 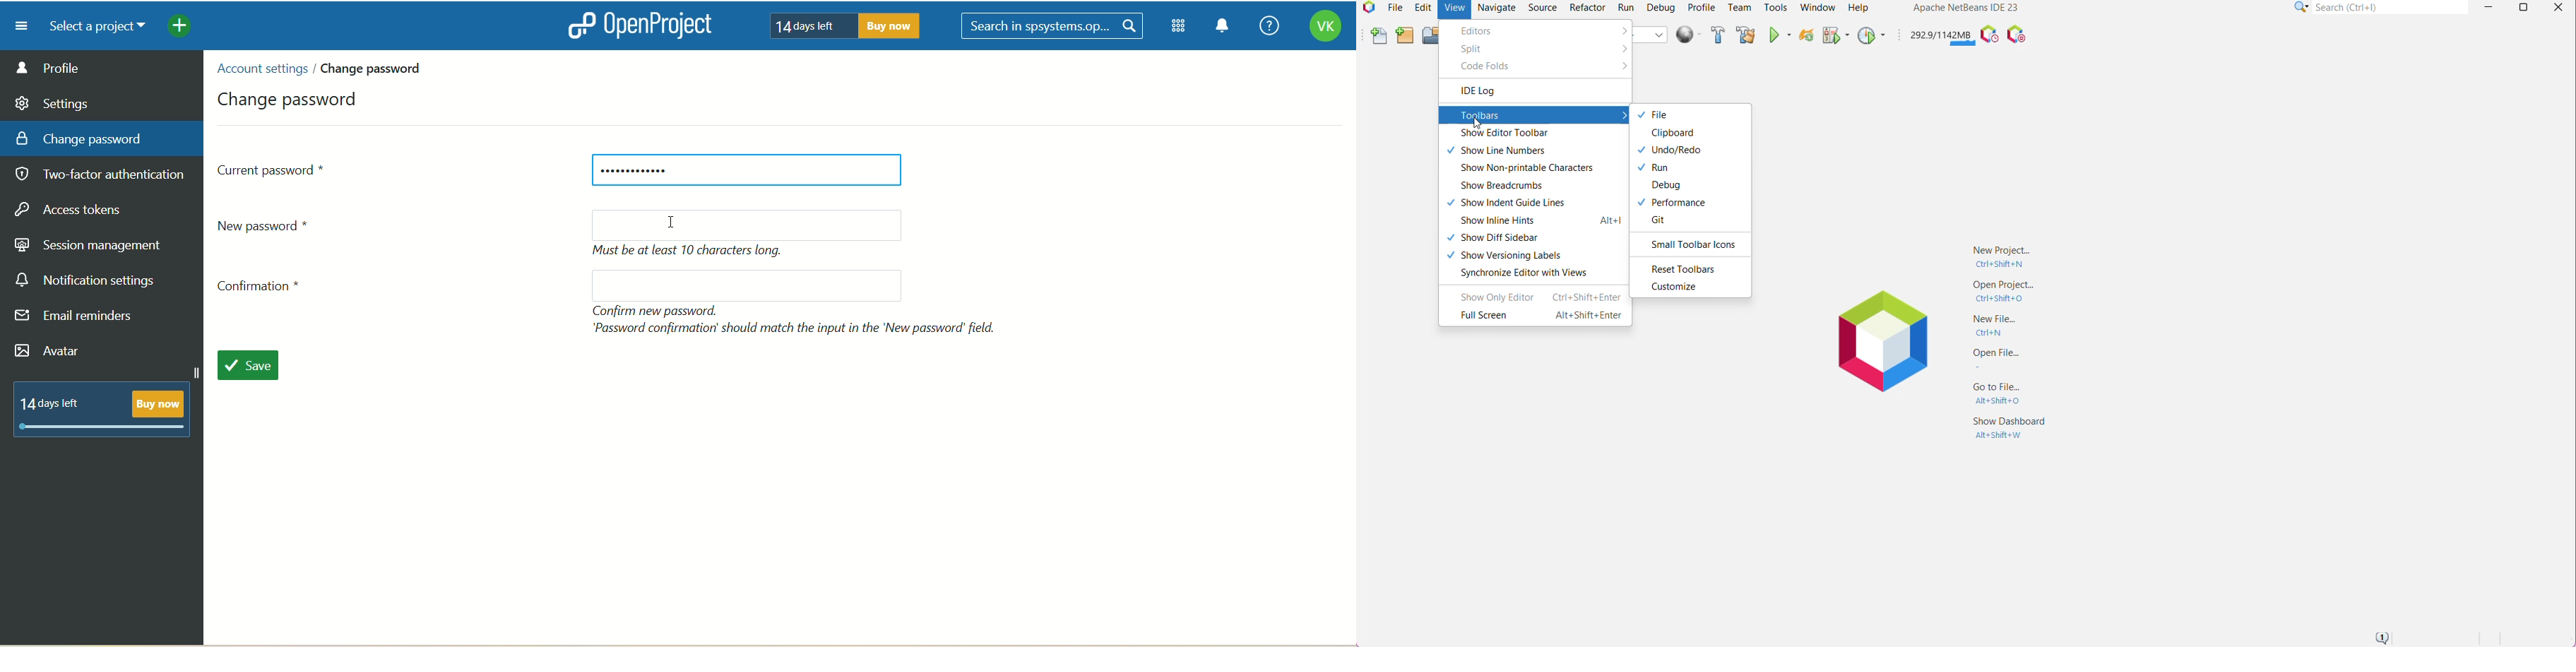 What do you see at coordinates (693, 251) in the screenshot?
I see `text` at bounding box center [693, 251].